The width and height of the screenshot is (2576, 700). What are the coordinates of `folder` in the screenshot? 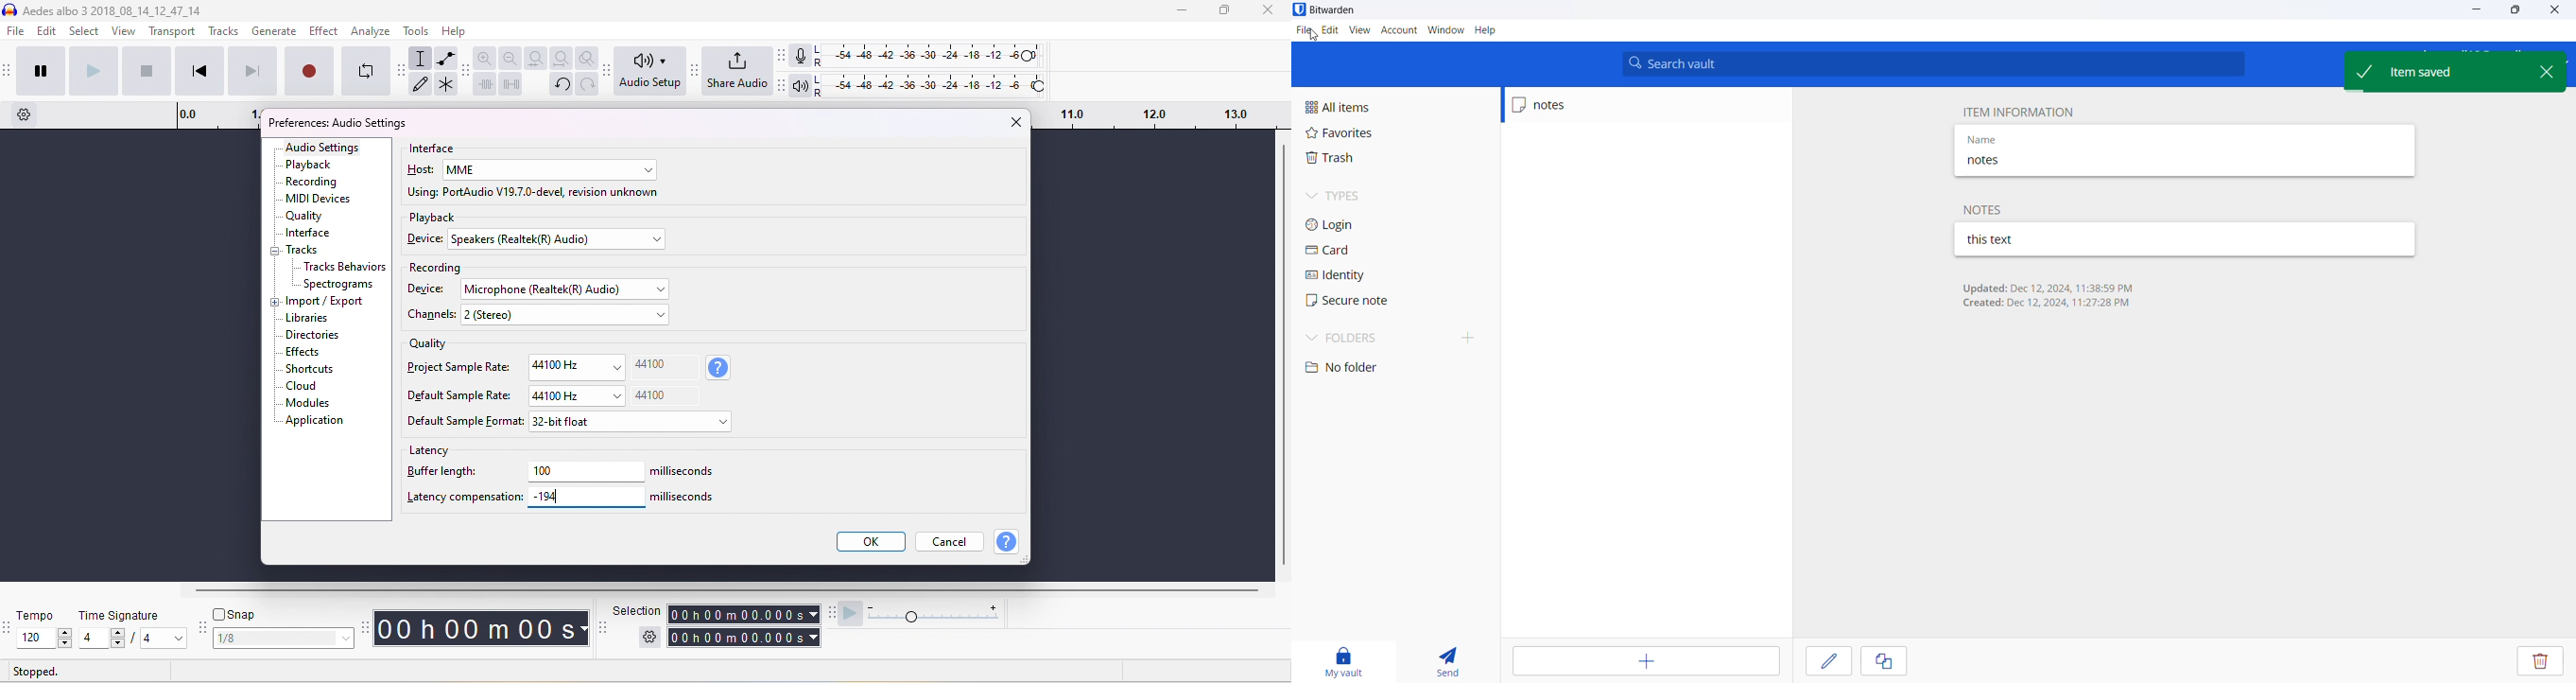 It's located at (1390, 337).